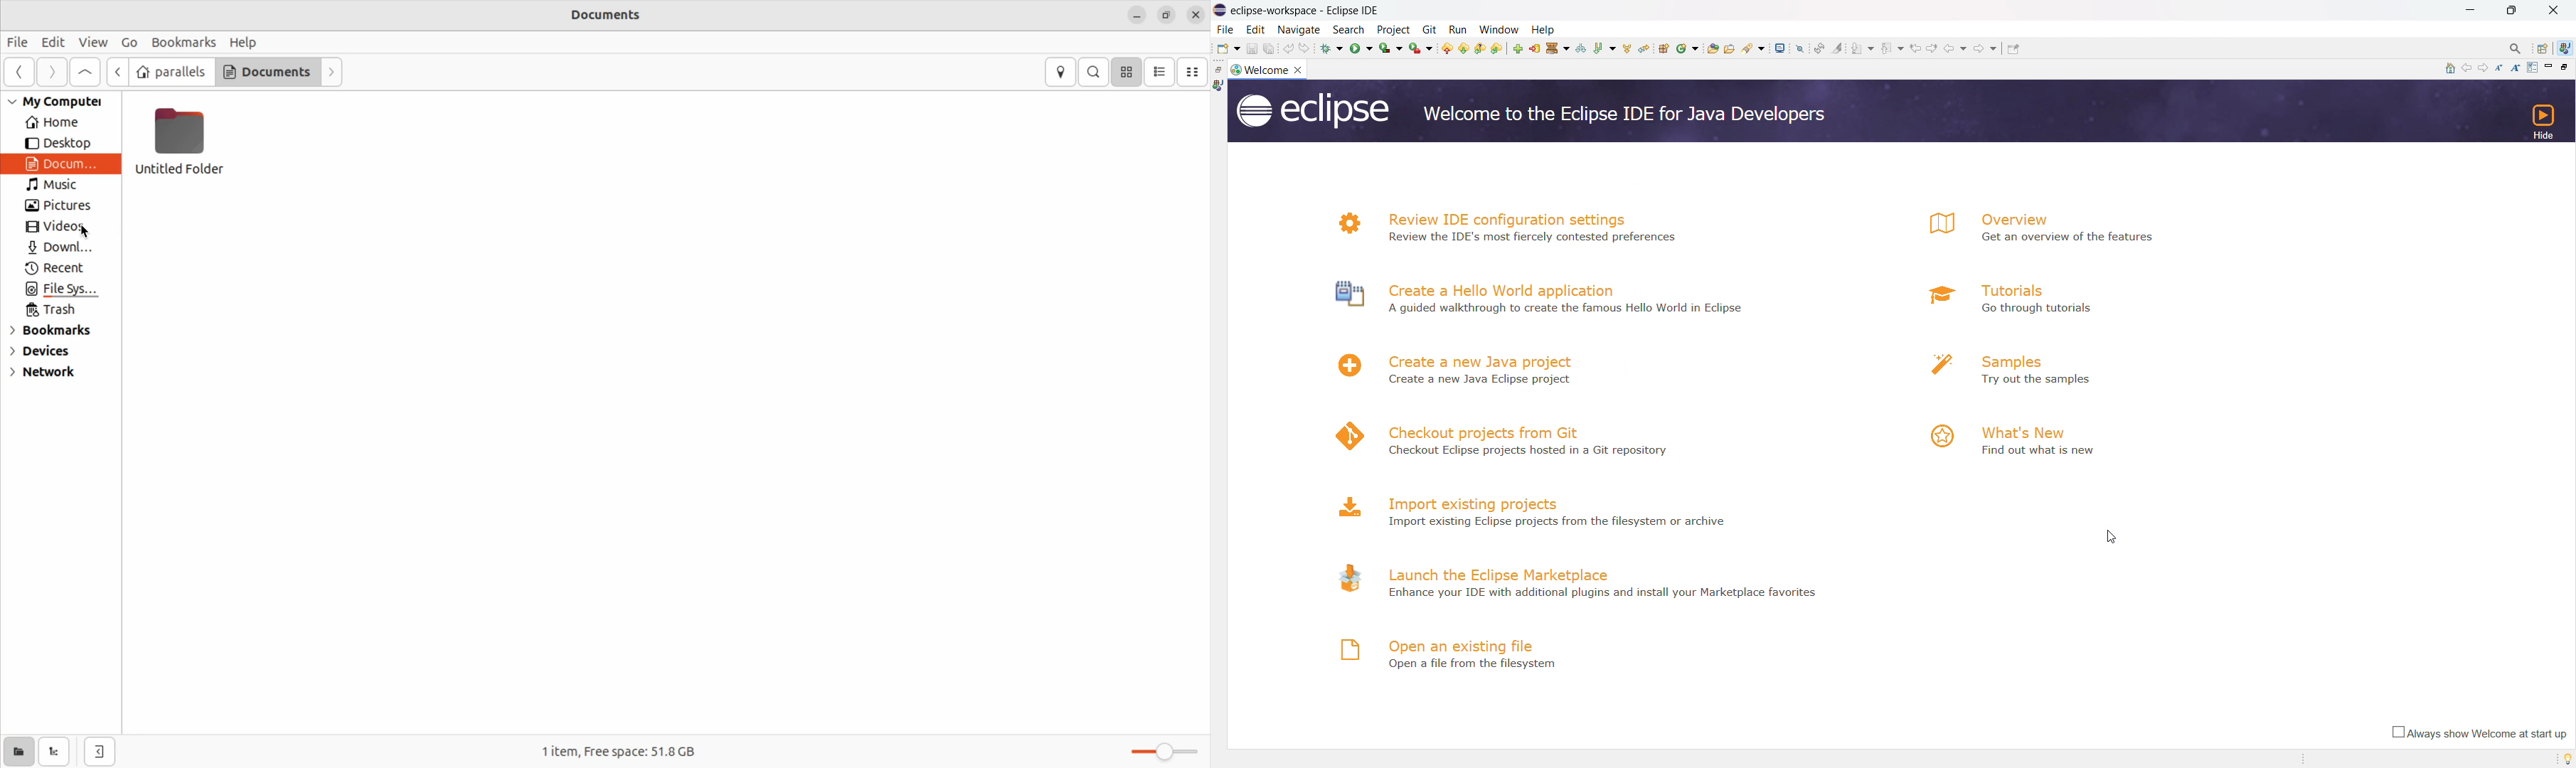  Describe the element at coordinates (1627, 47) in the screenshot. I see `merge a branch or tag into the current branch` at that location.